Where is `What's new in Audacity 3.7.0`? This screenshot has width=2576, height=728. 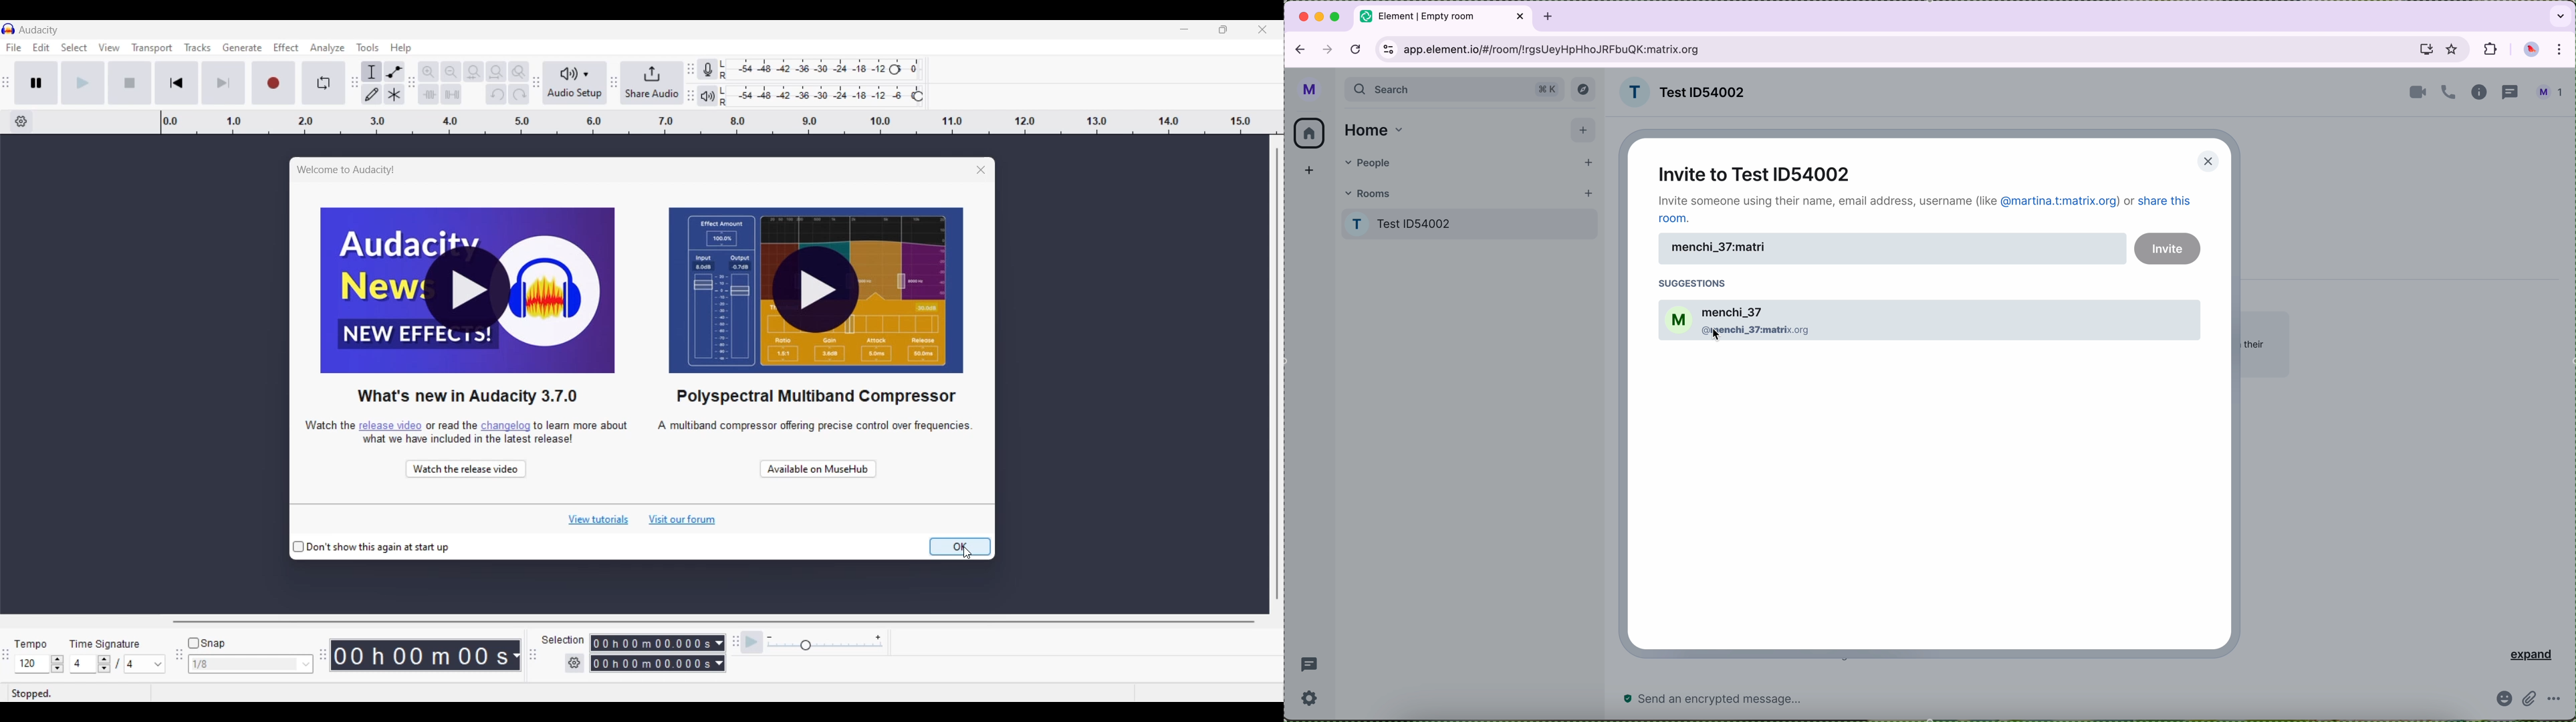
What's new in Audacity 3.7.0 is located at coordinates (468, 395).